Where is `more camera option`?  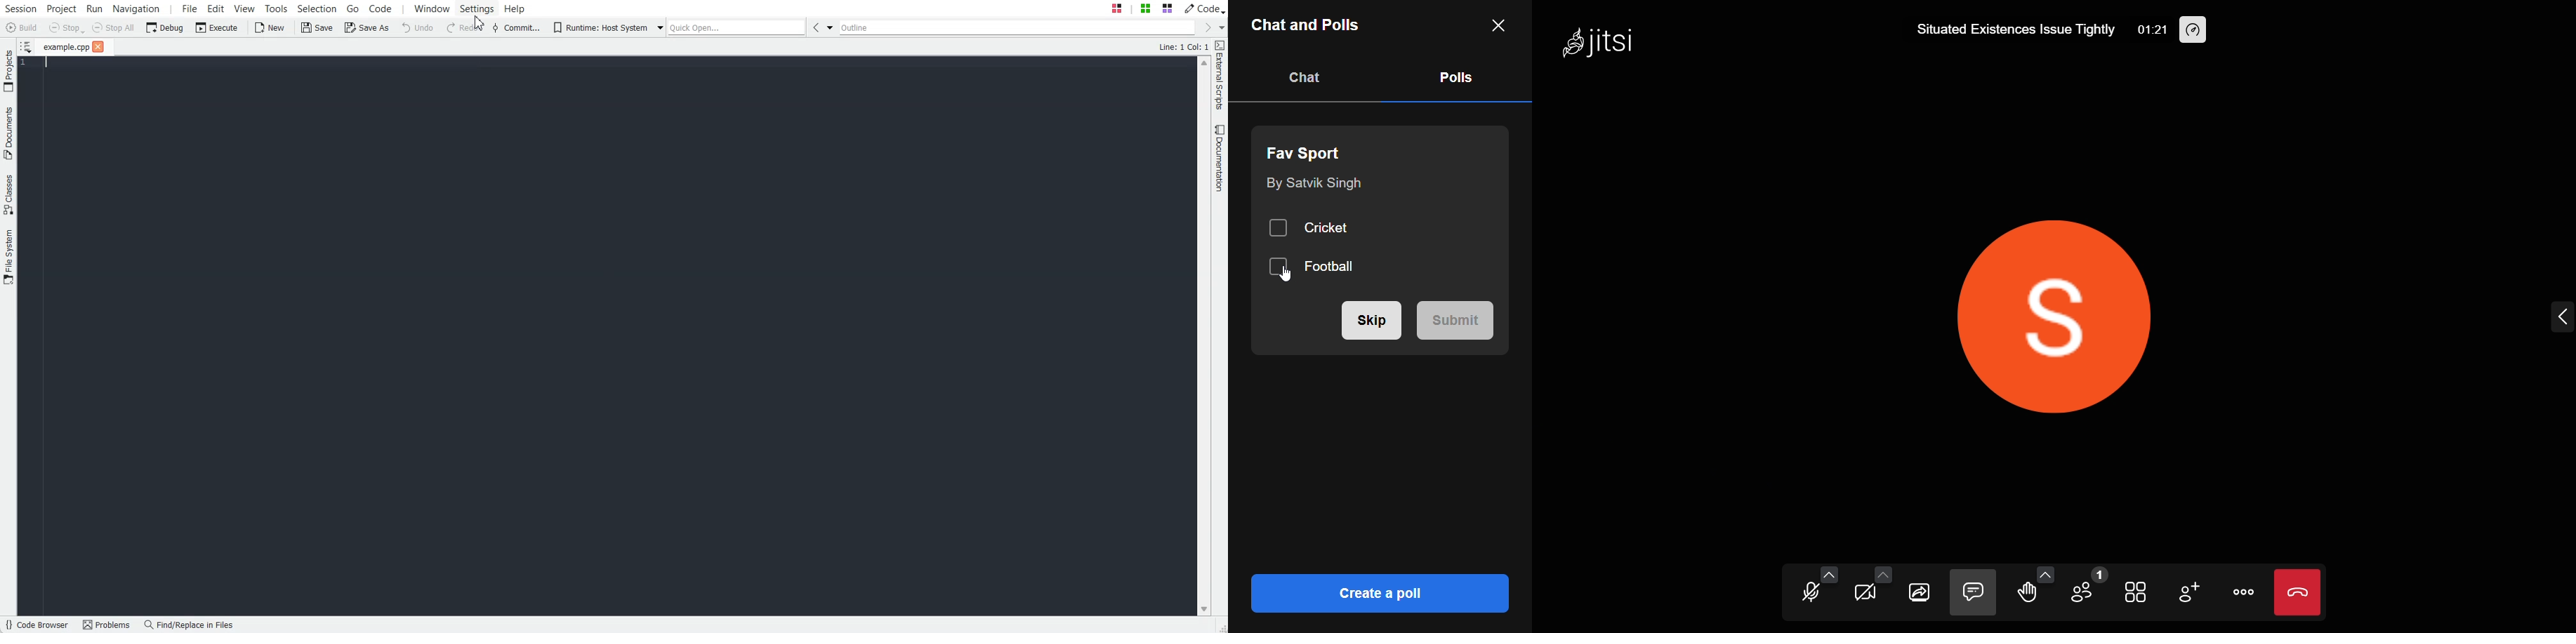
more camera option is located at coordinates (1881, 573).